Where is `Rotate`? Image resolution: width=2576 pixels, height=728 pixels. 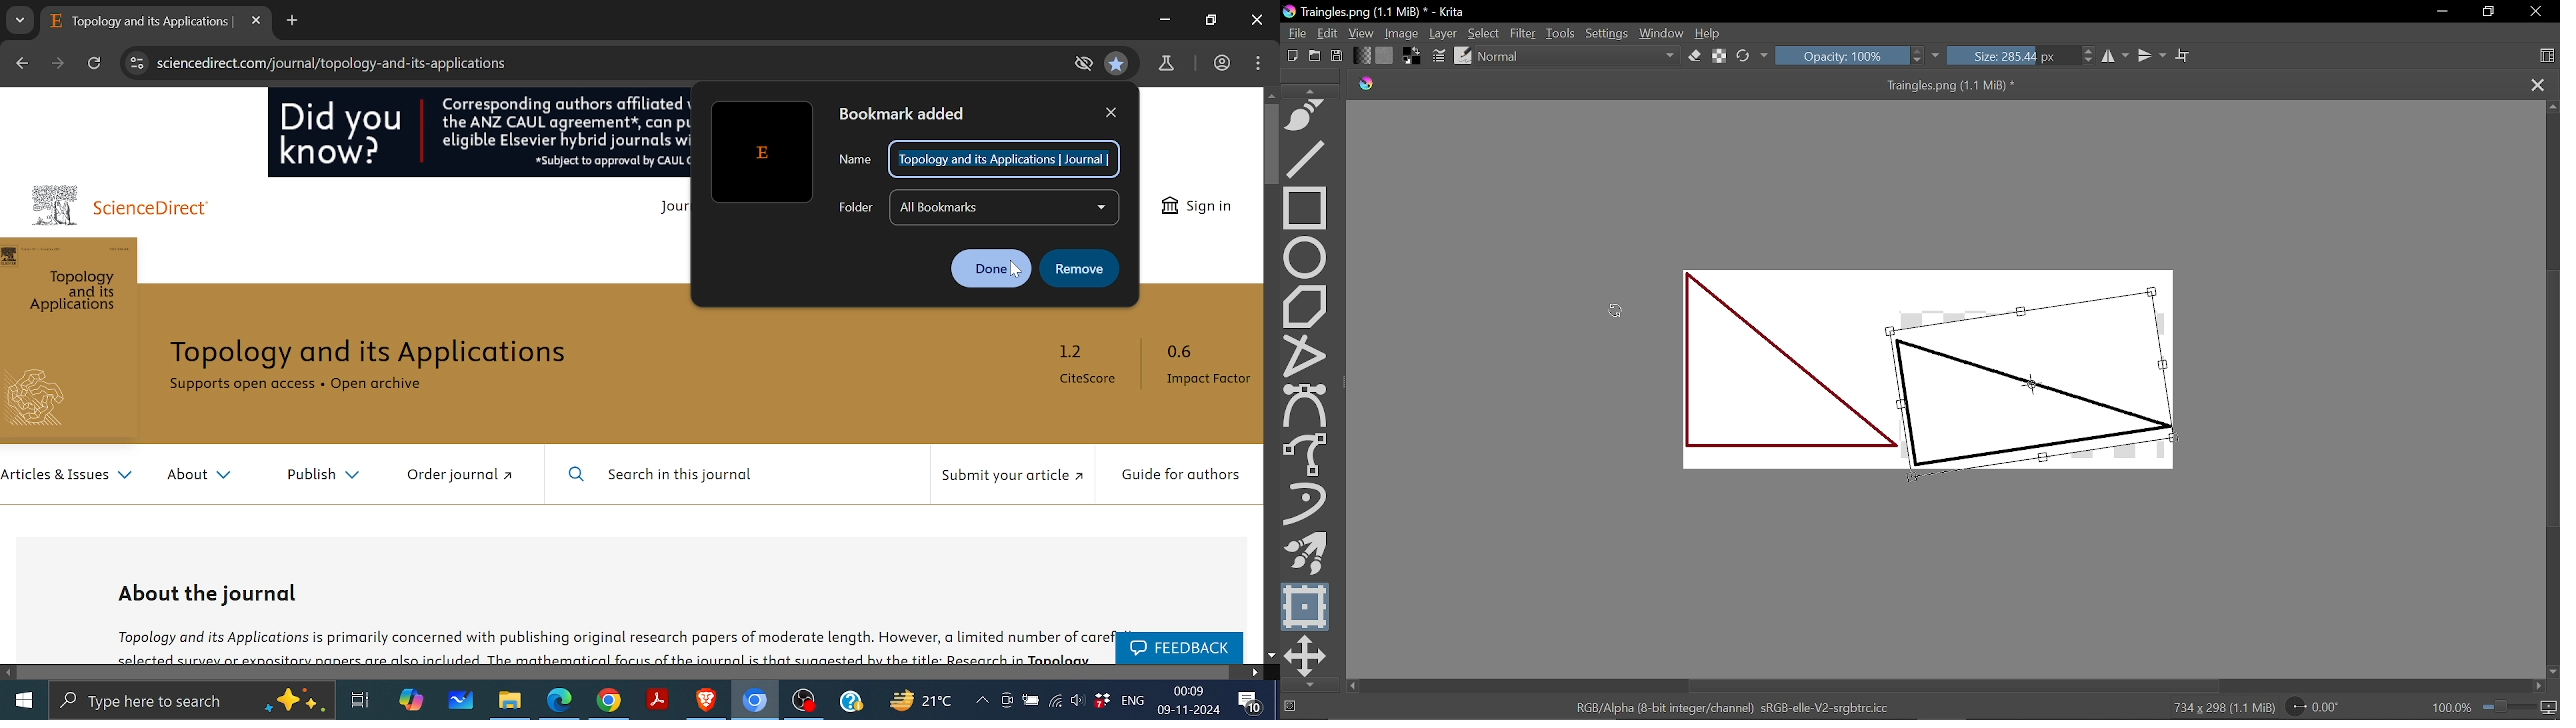 Rotate is located at coordinates (2322, 706).